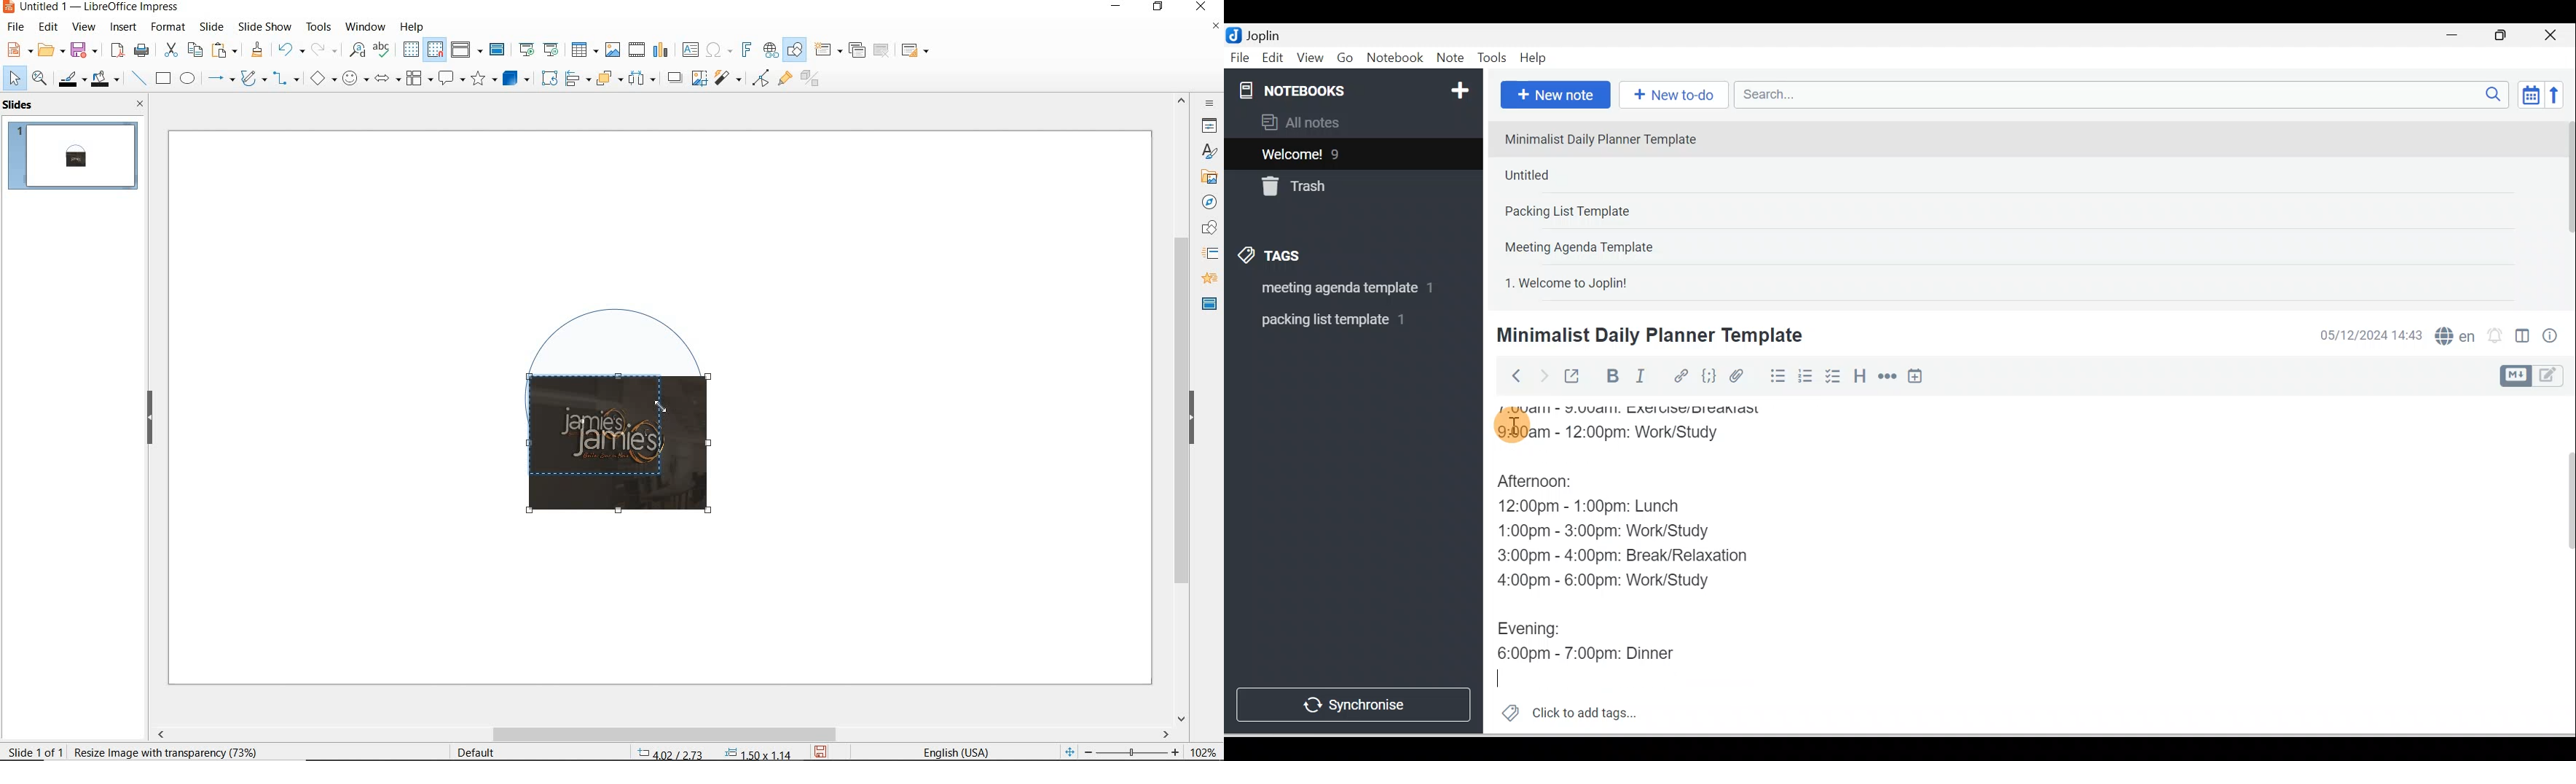 Image resolution: width=2576 pixels, height=784 pixels. I want to click on Cursor, so click(1503, 676).